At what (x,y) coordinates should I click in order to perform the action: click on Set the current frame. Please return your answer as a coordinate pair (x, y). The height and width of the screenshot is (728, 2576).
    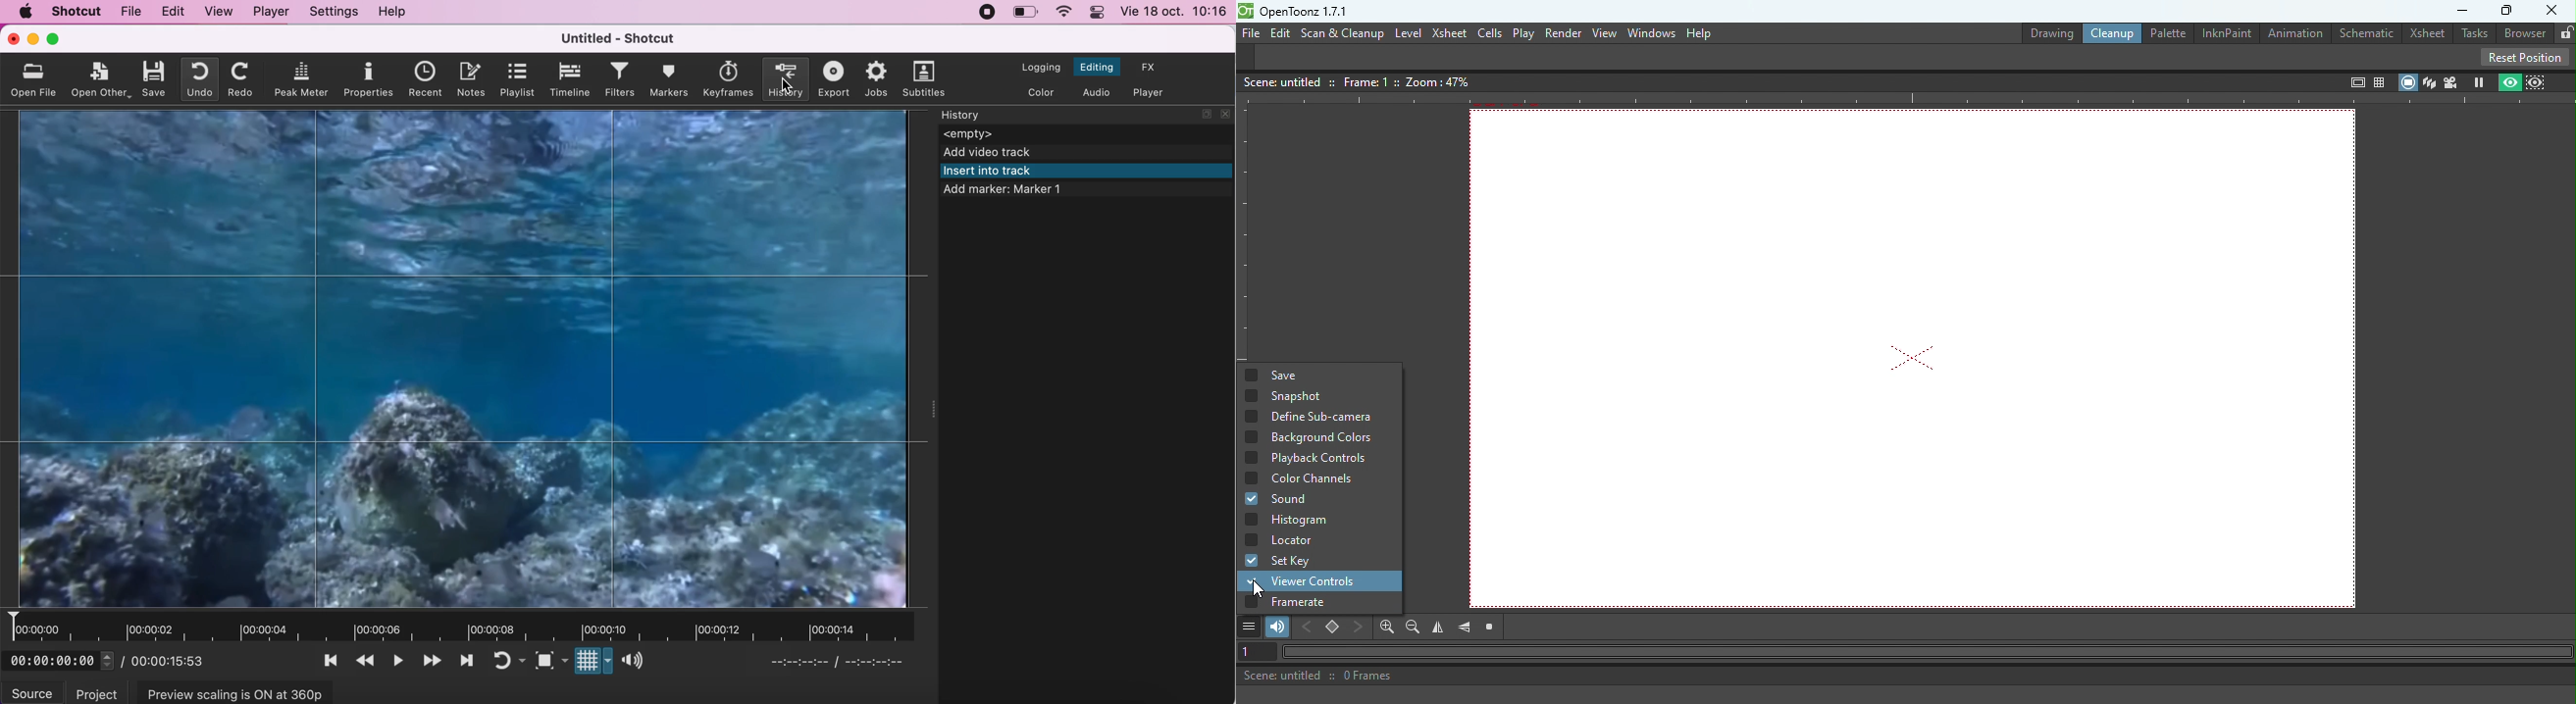
    Looking at the image, I should click on (1254, 652).